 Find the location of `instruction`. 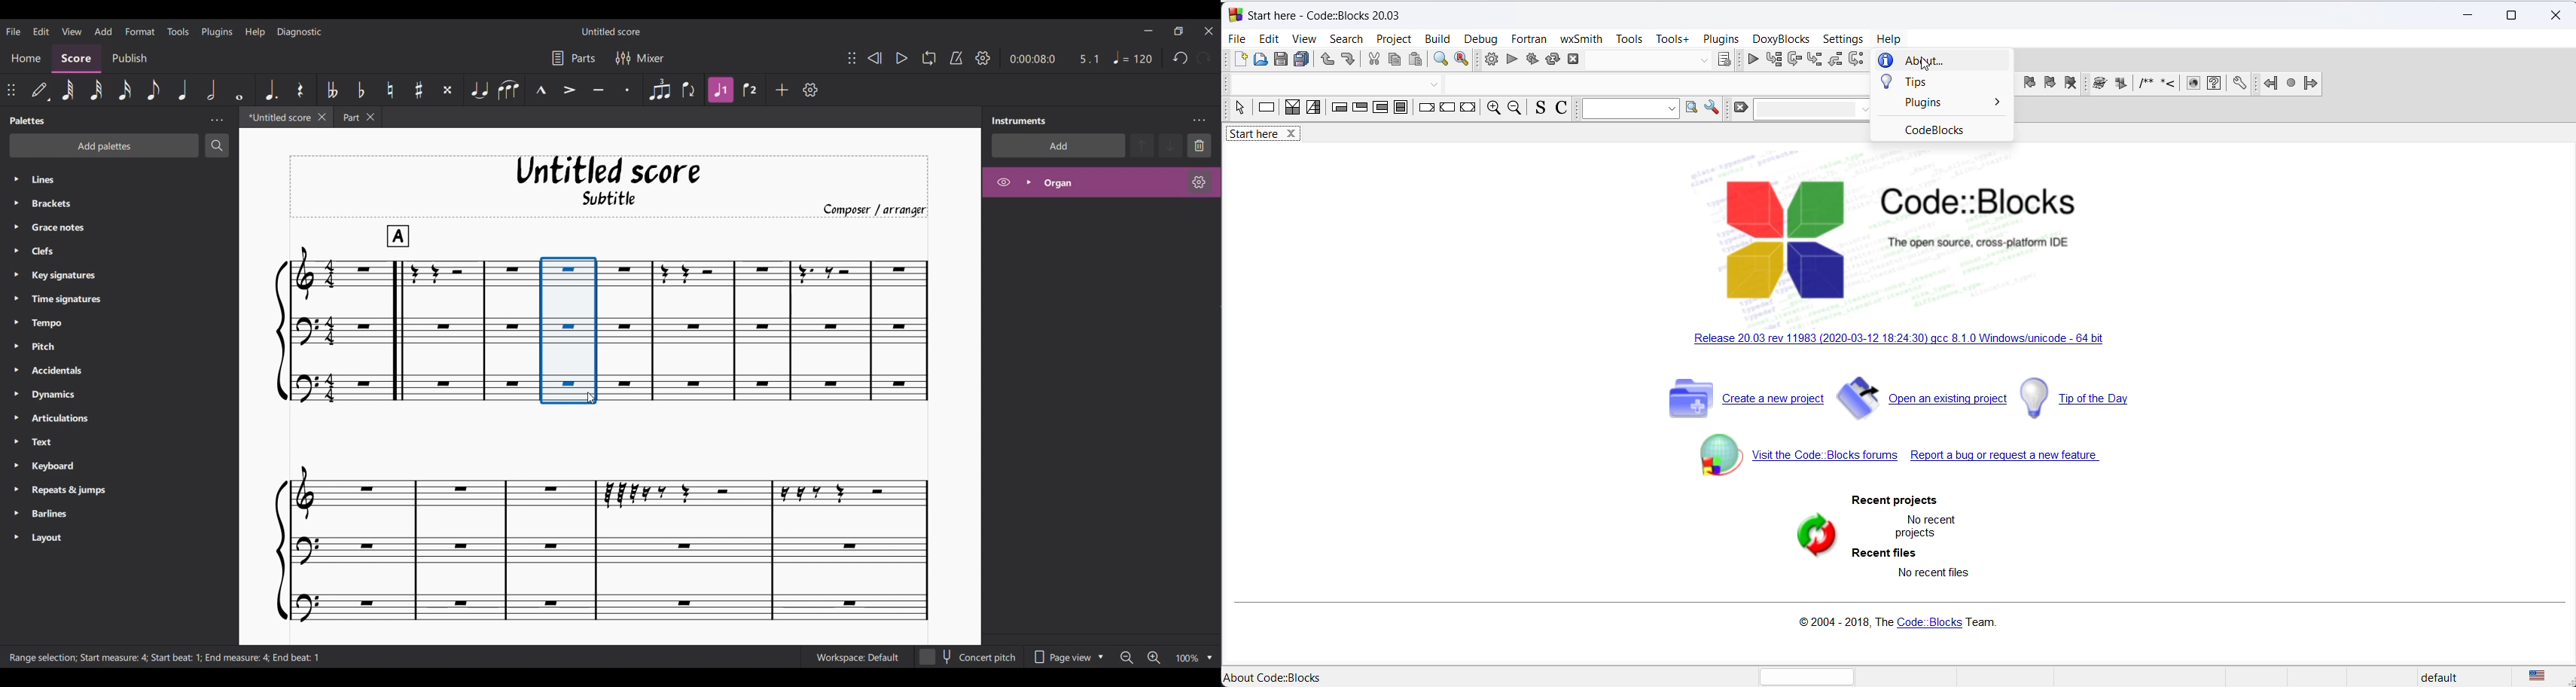

instruction is located at coordinates (1266, 109).